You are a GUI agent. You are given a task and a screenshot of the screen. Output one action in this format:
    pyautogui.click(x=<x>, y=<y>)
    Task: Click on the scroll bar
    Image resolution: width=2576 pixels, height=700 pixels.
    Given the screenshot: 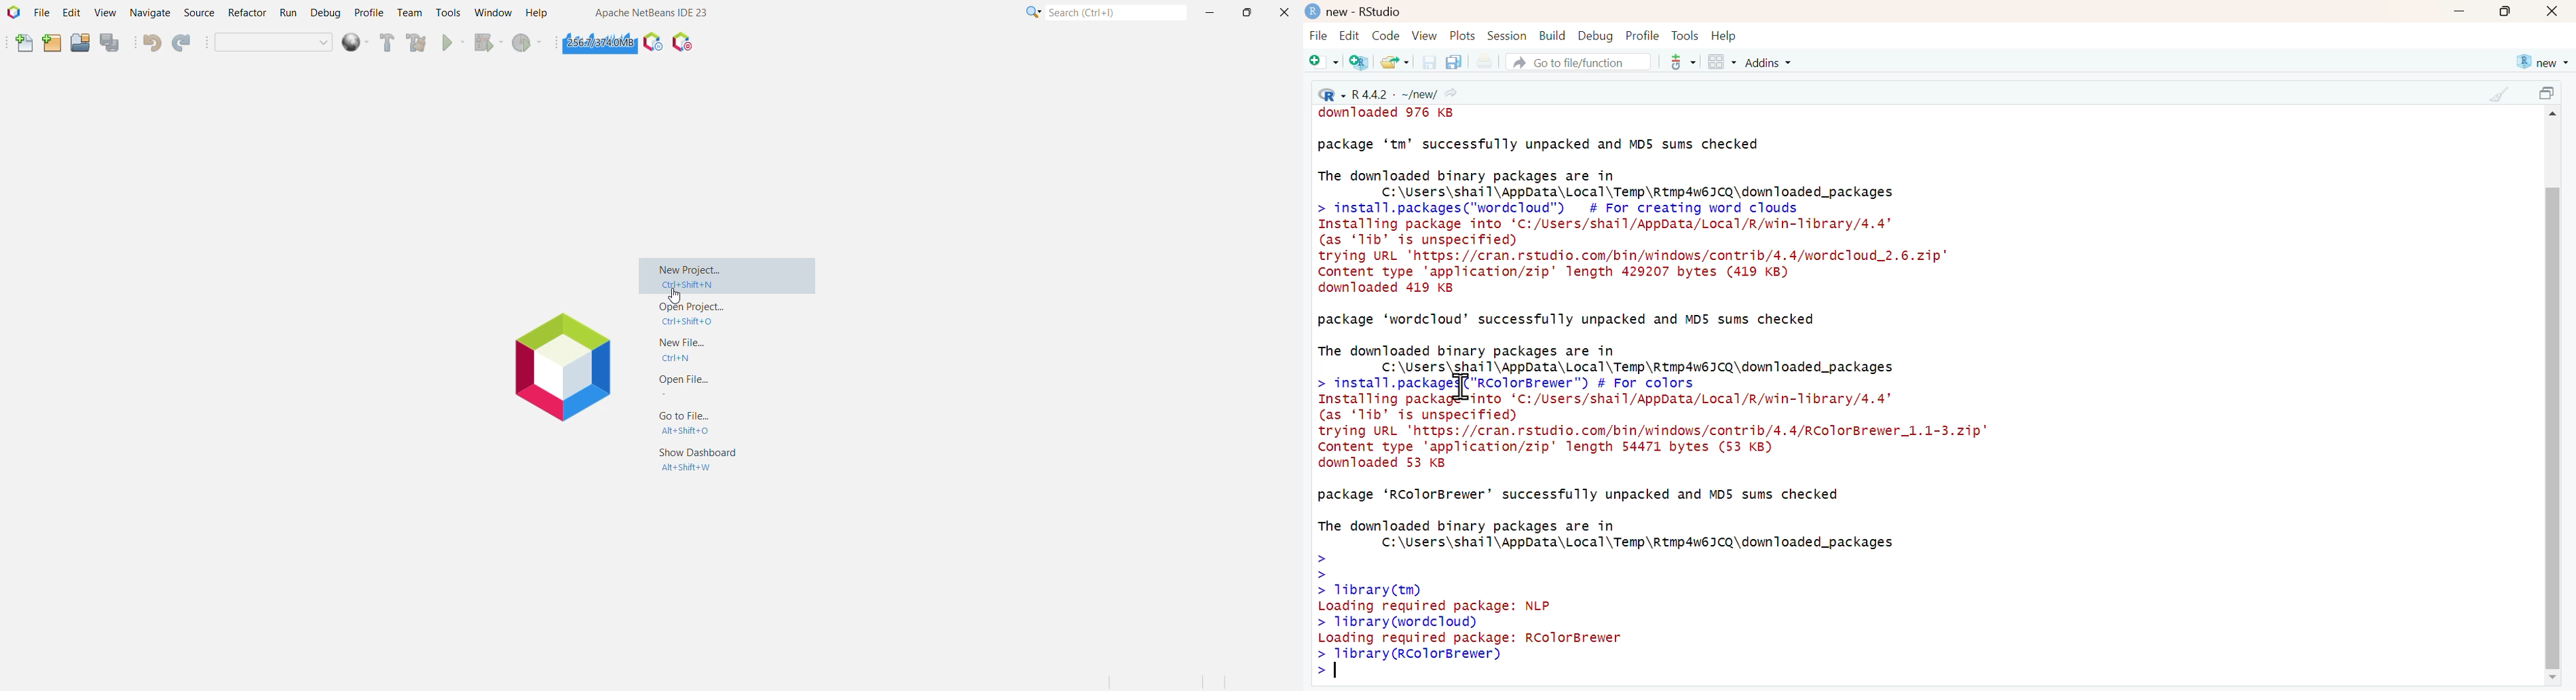 What is the action you would take?
    pyautogui.click(x=2552, y=427)
    